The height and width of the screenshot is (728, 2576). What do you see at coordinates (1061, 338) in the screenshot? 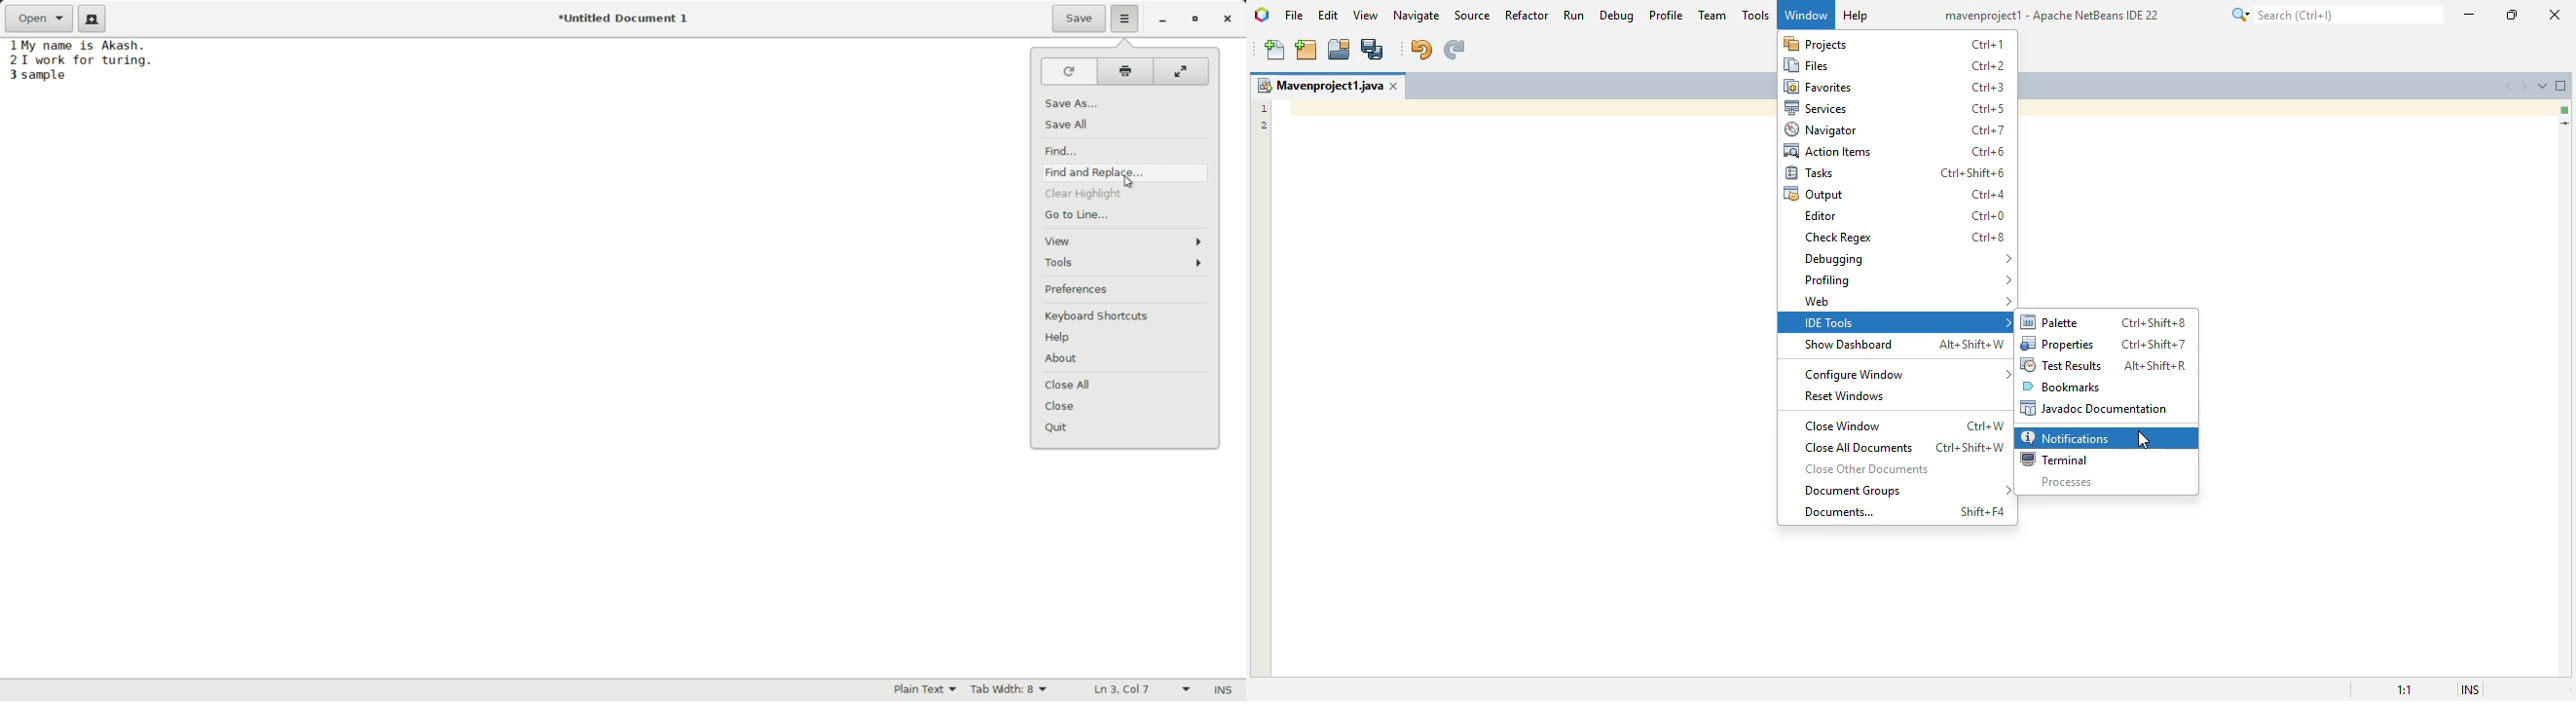
I see `help` at bounding box center [1061, 338].